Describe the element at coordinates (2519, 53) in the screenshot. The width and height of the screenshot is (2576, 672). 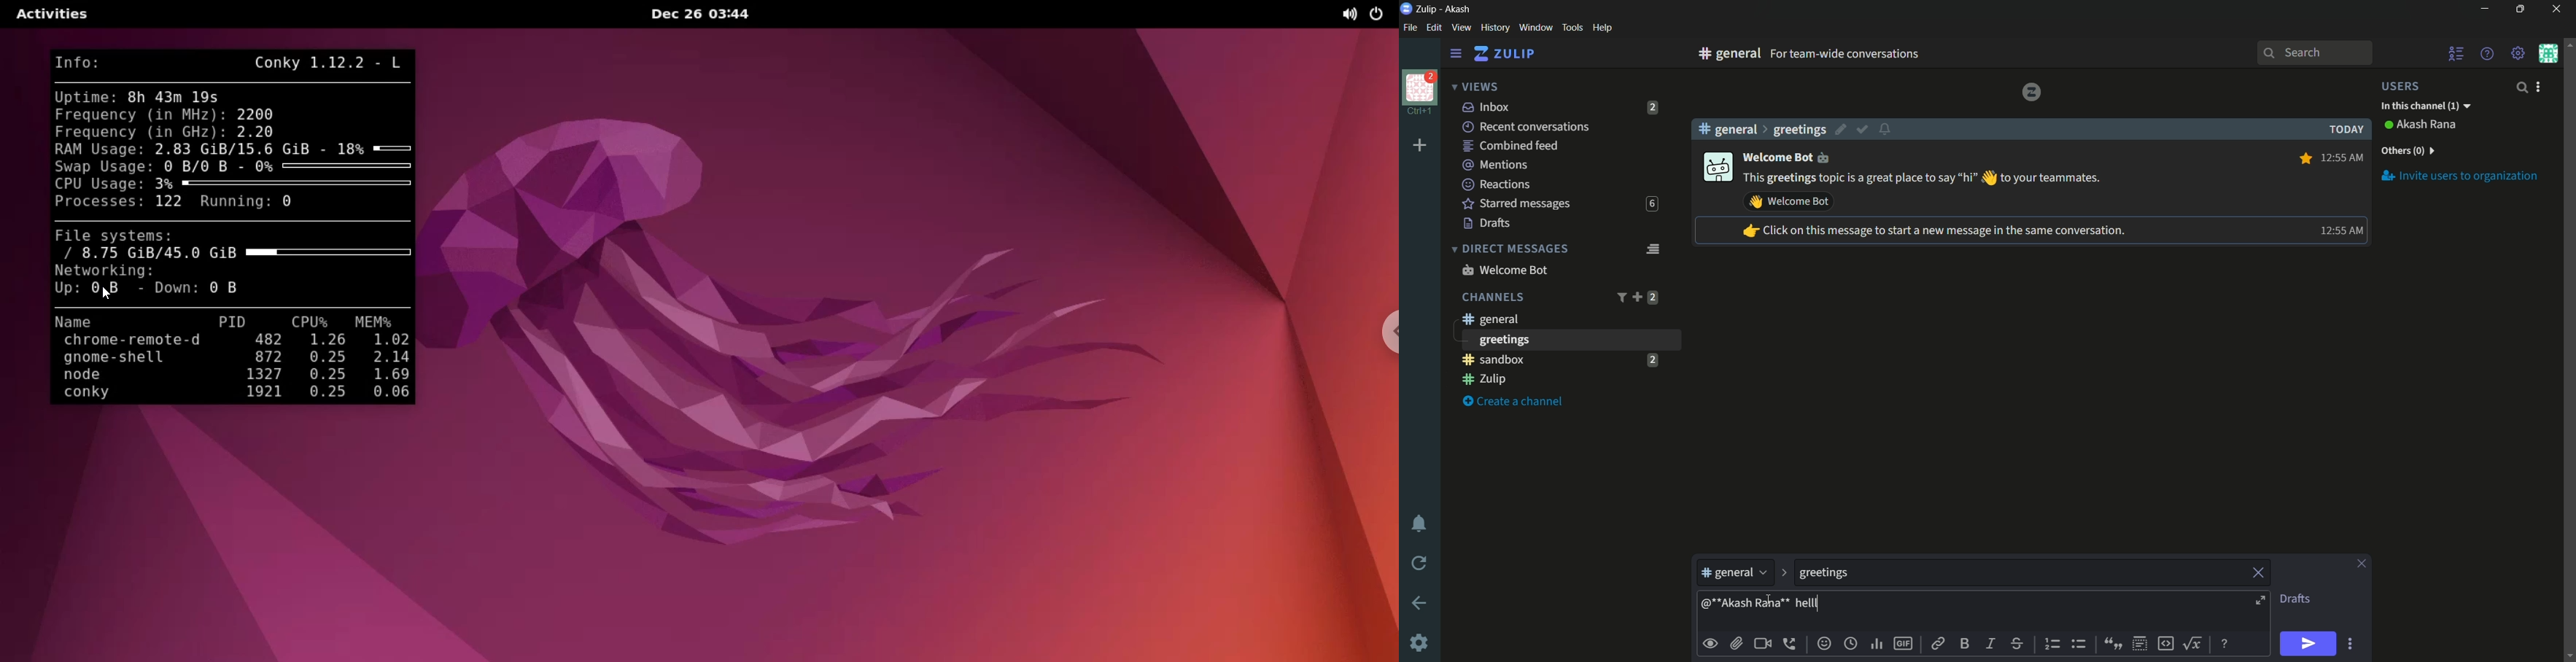
I see `main menu` at that location.